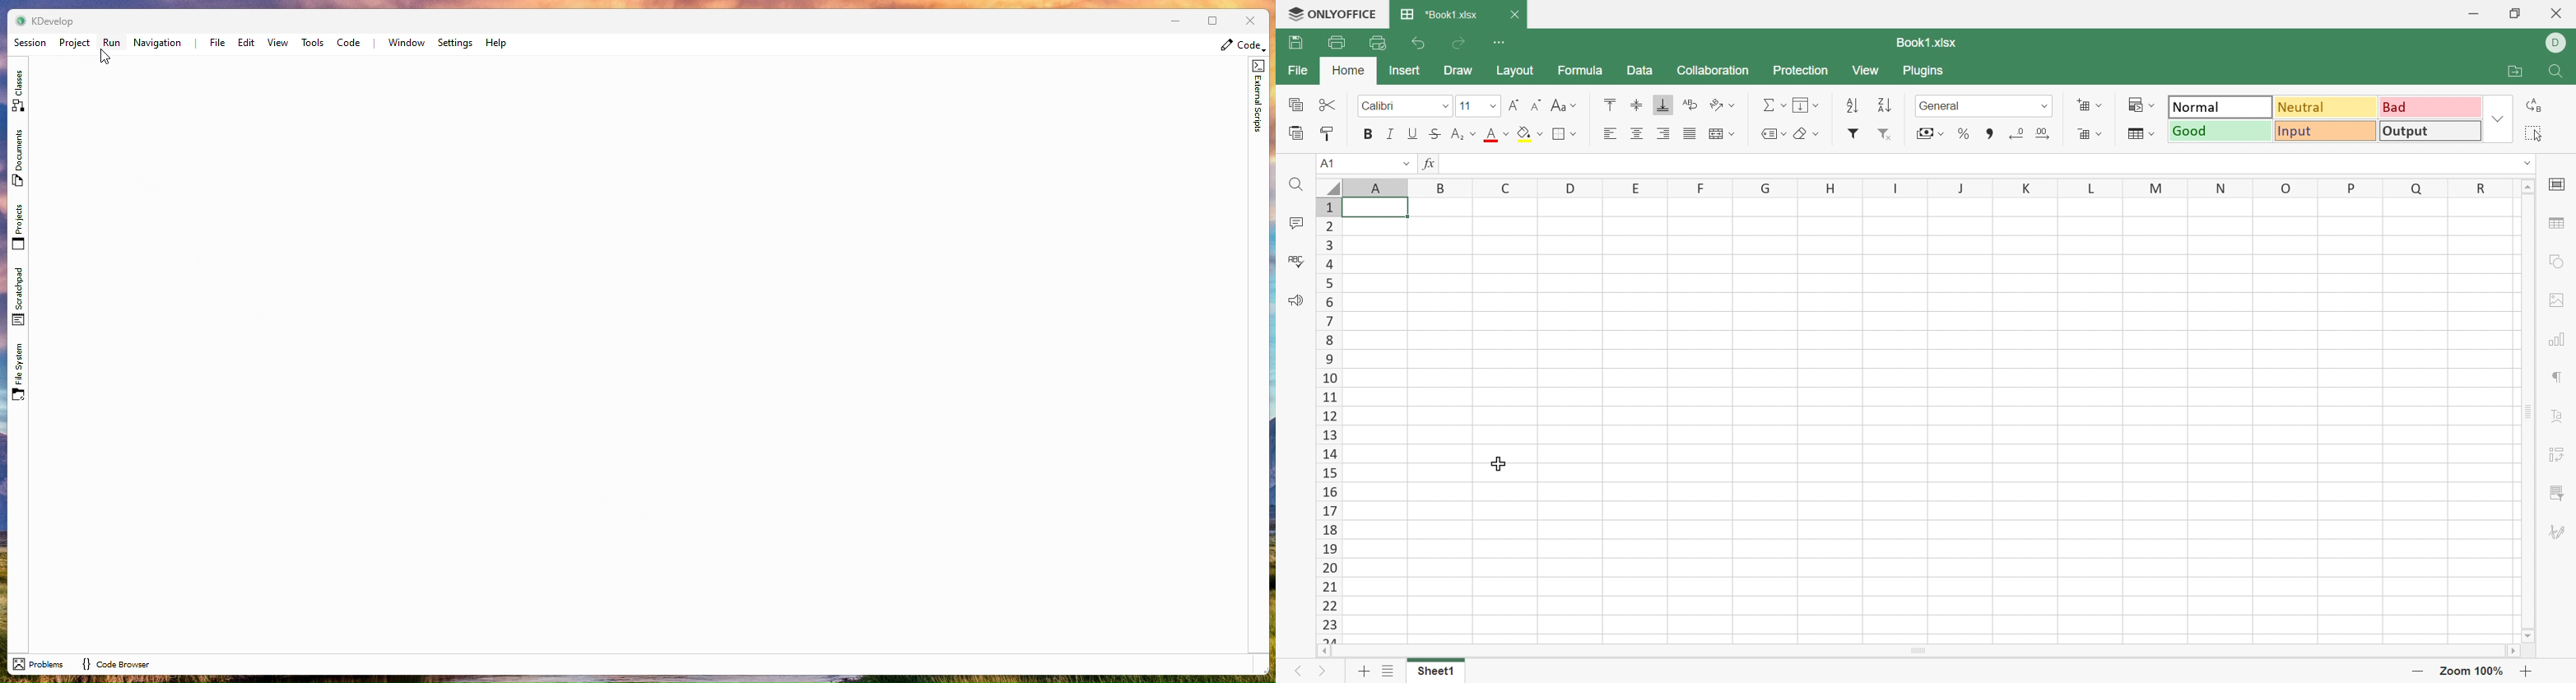  Describe the element at coordinates (1711, 71) in the screenshot. I see `Collaboration` at that location.